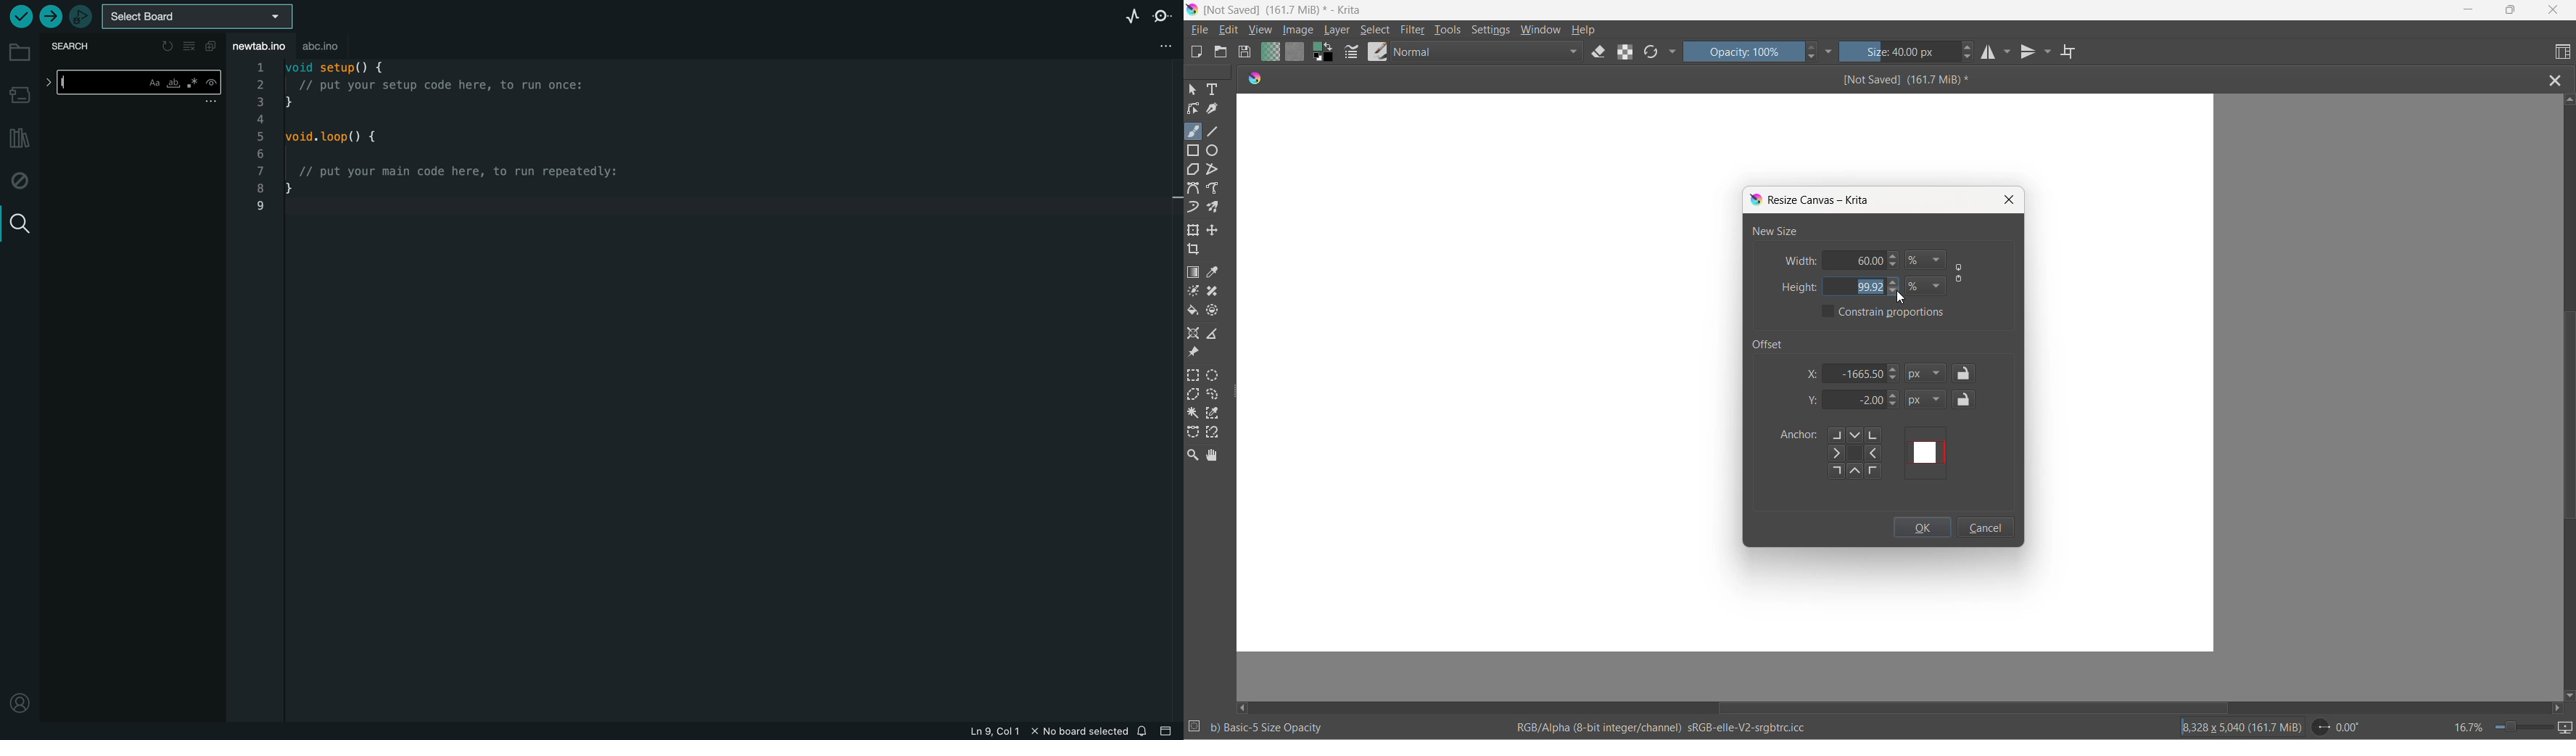 This screenshot has width=2576, height=756. Describe the element at coordinates (1896, 312) in the screenshot. I see `constant proportions` at that location.